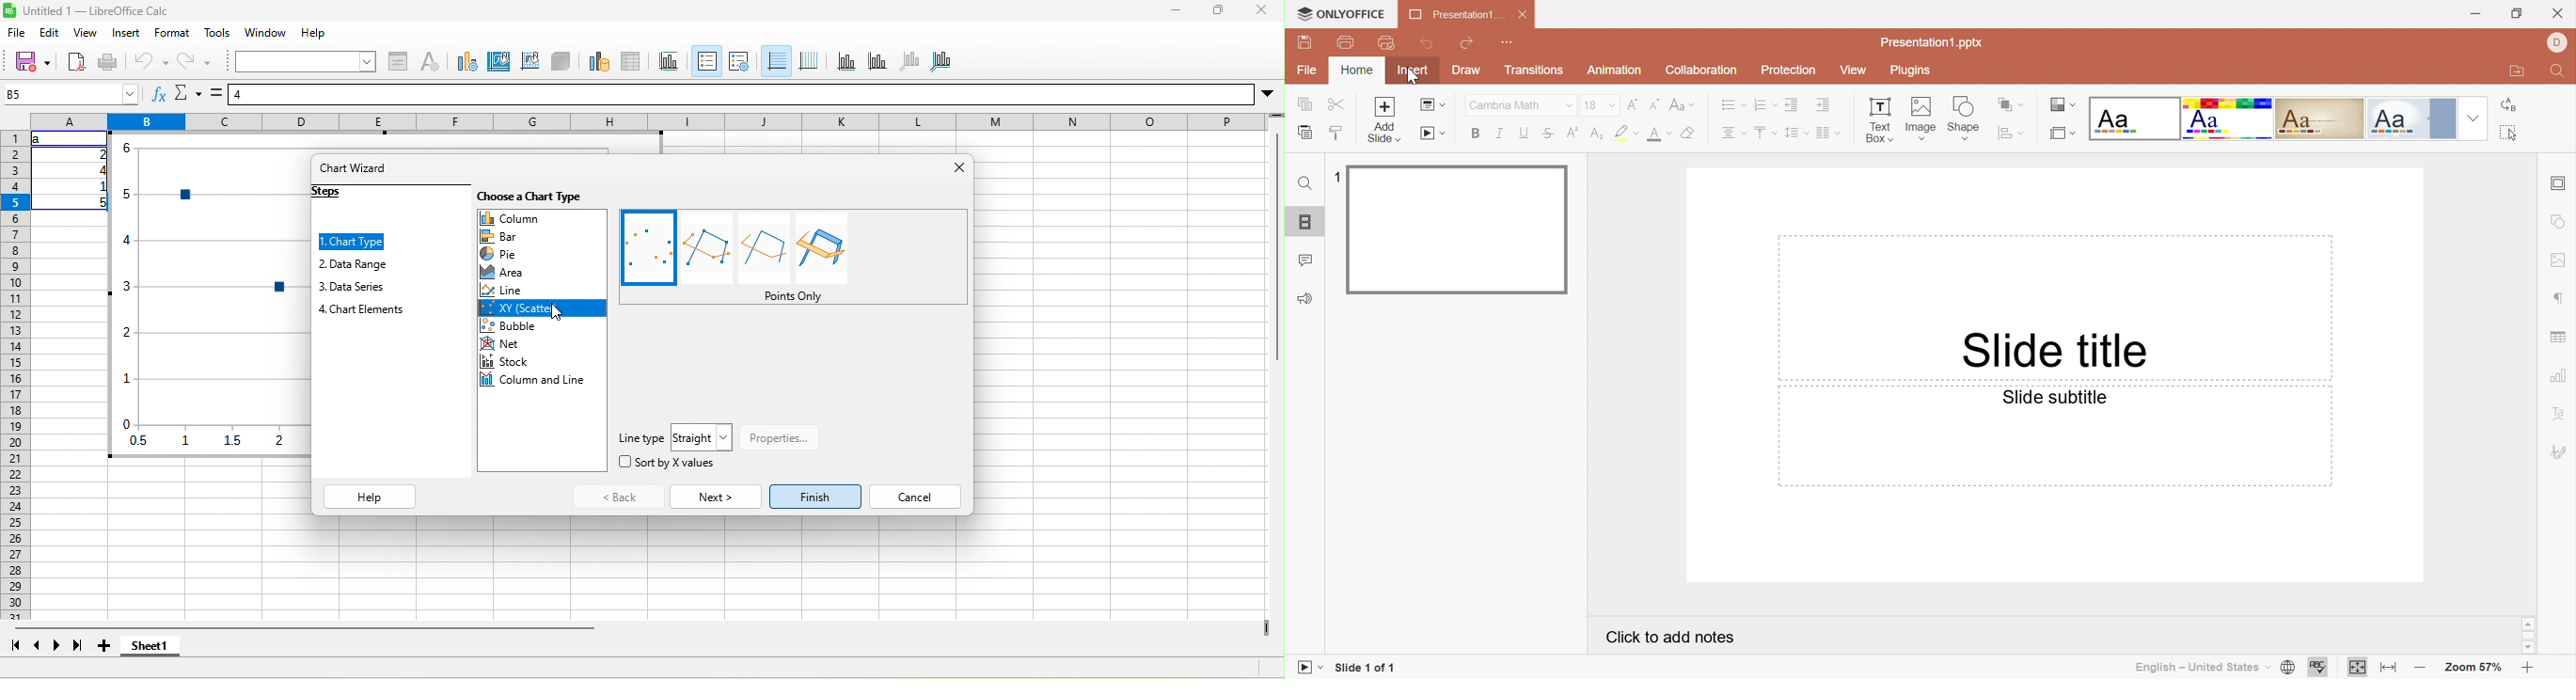  I want to click on Conditional formatting, so click(2059, 103).